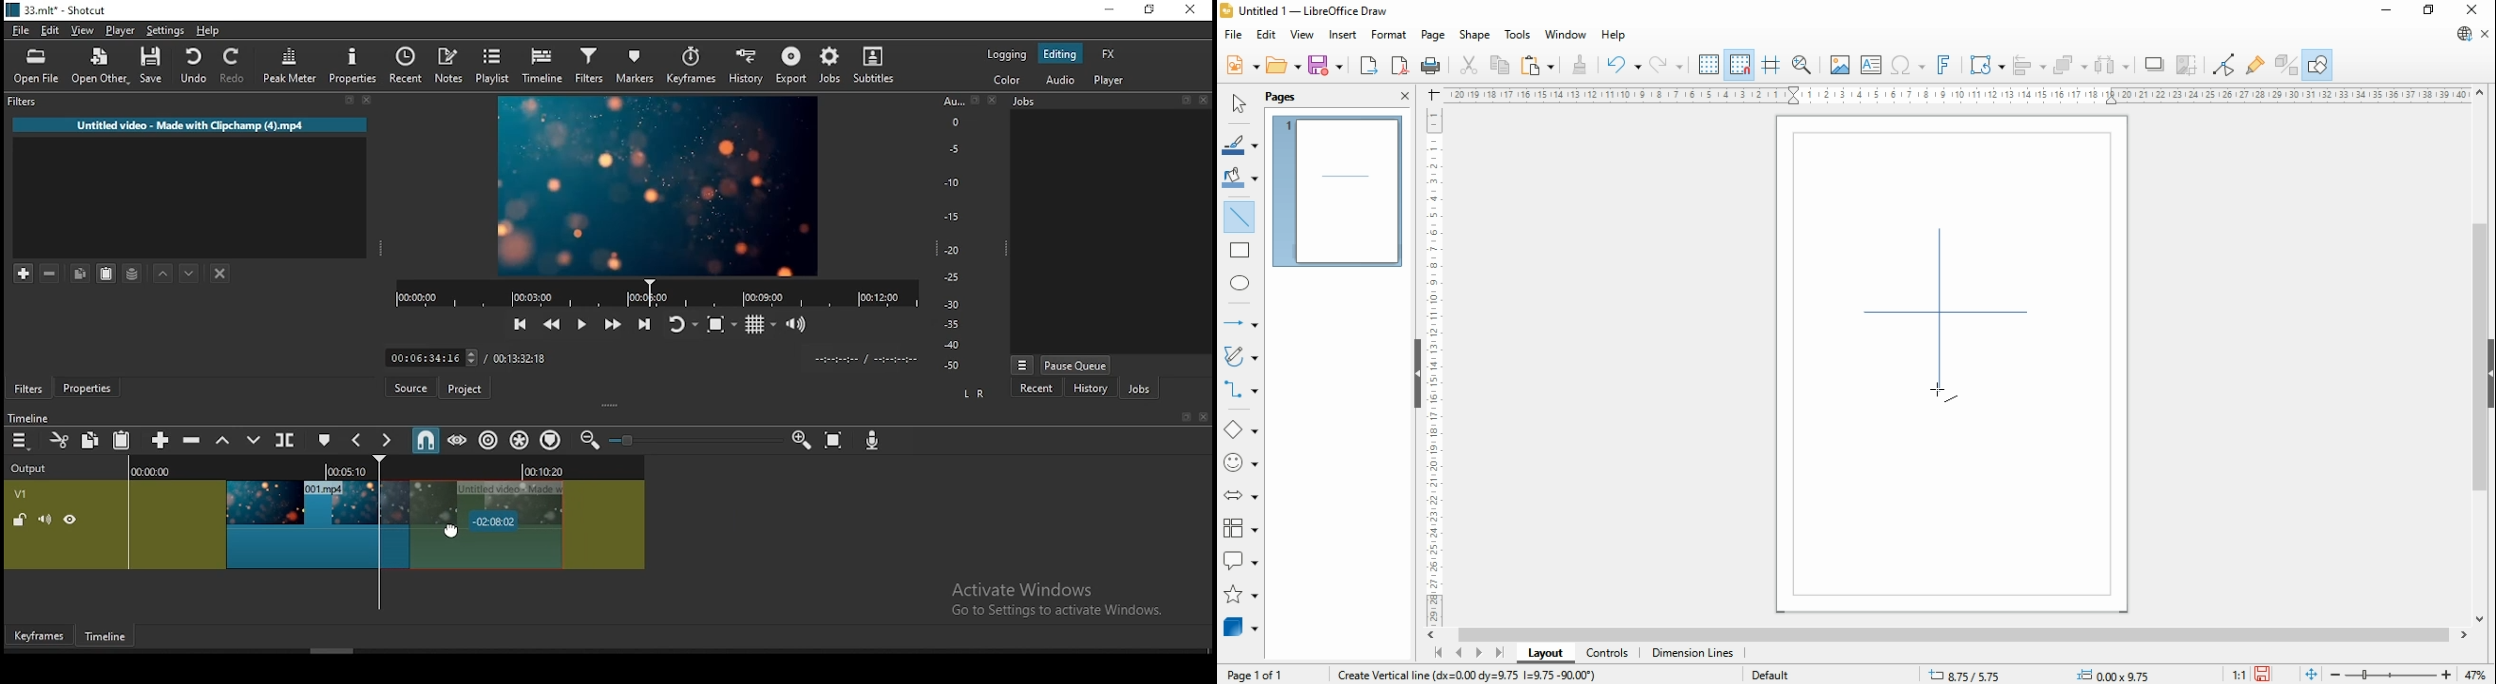  I want to click on history, so click(743, 67).